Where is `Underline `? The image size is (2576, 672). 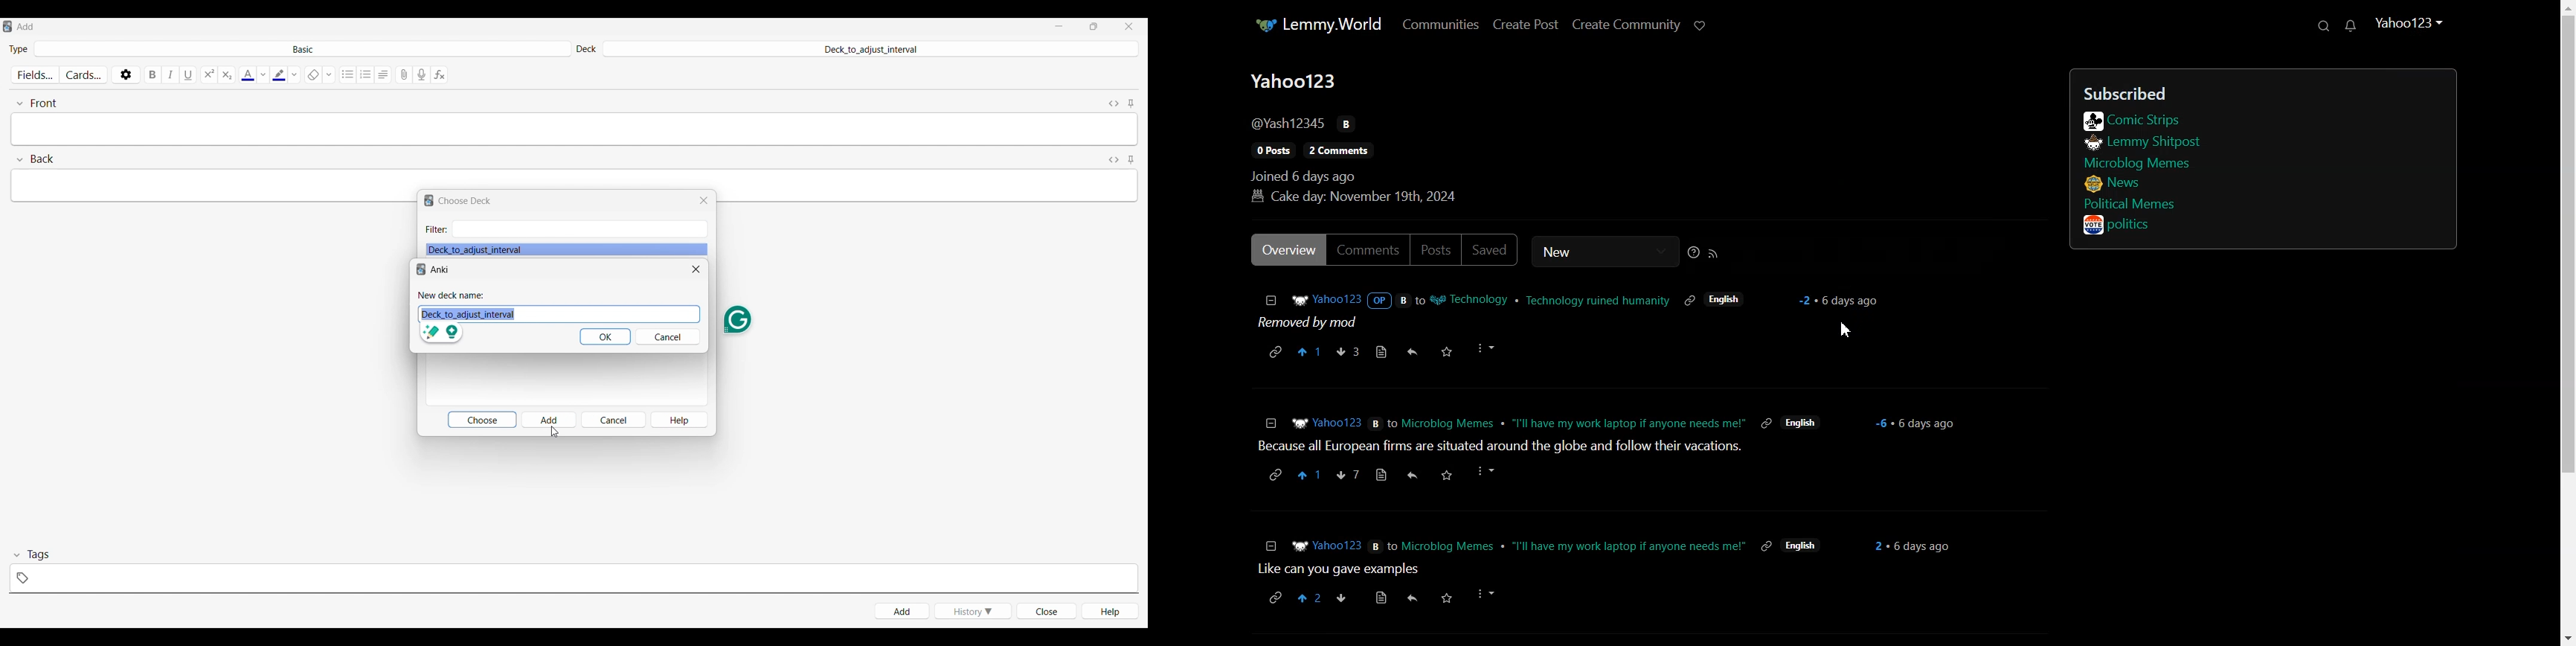 Underline  is located at coordinates (190, 74).